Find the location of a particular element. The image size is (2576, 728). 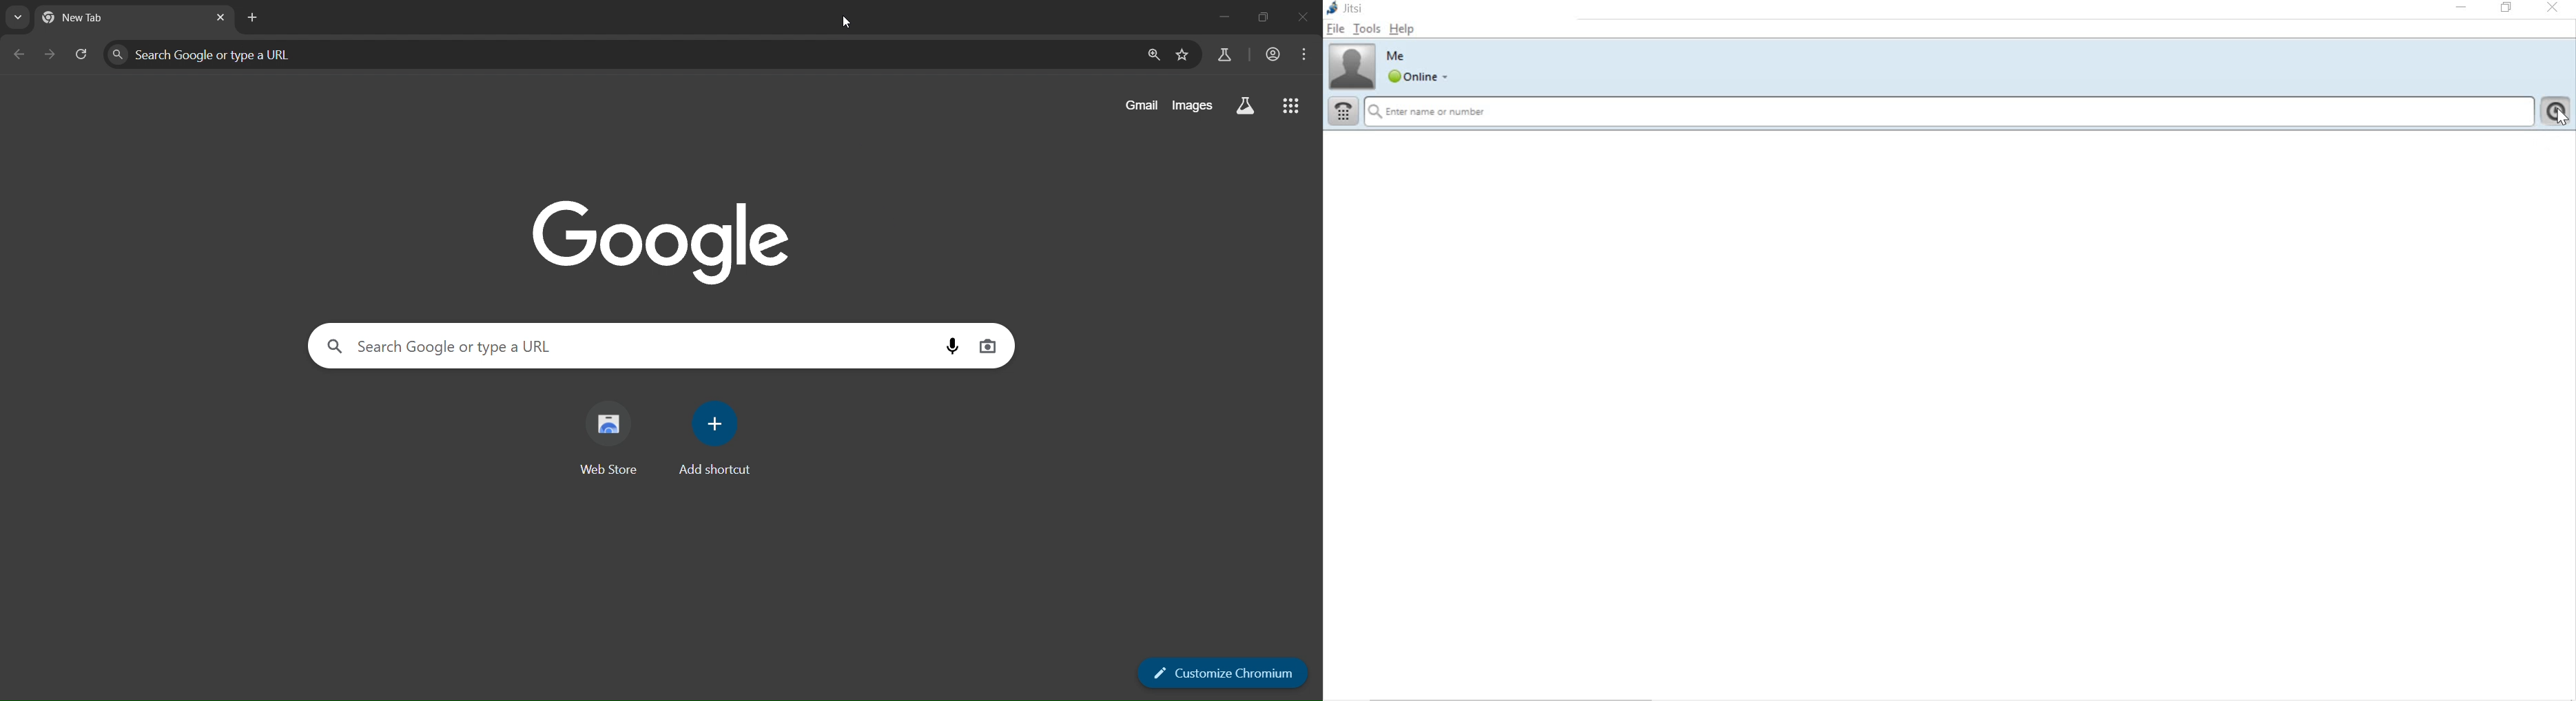

add shortcut is located at coordinates (714, 437).